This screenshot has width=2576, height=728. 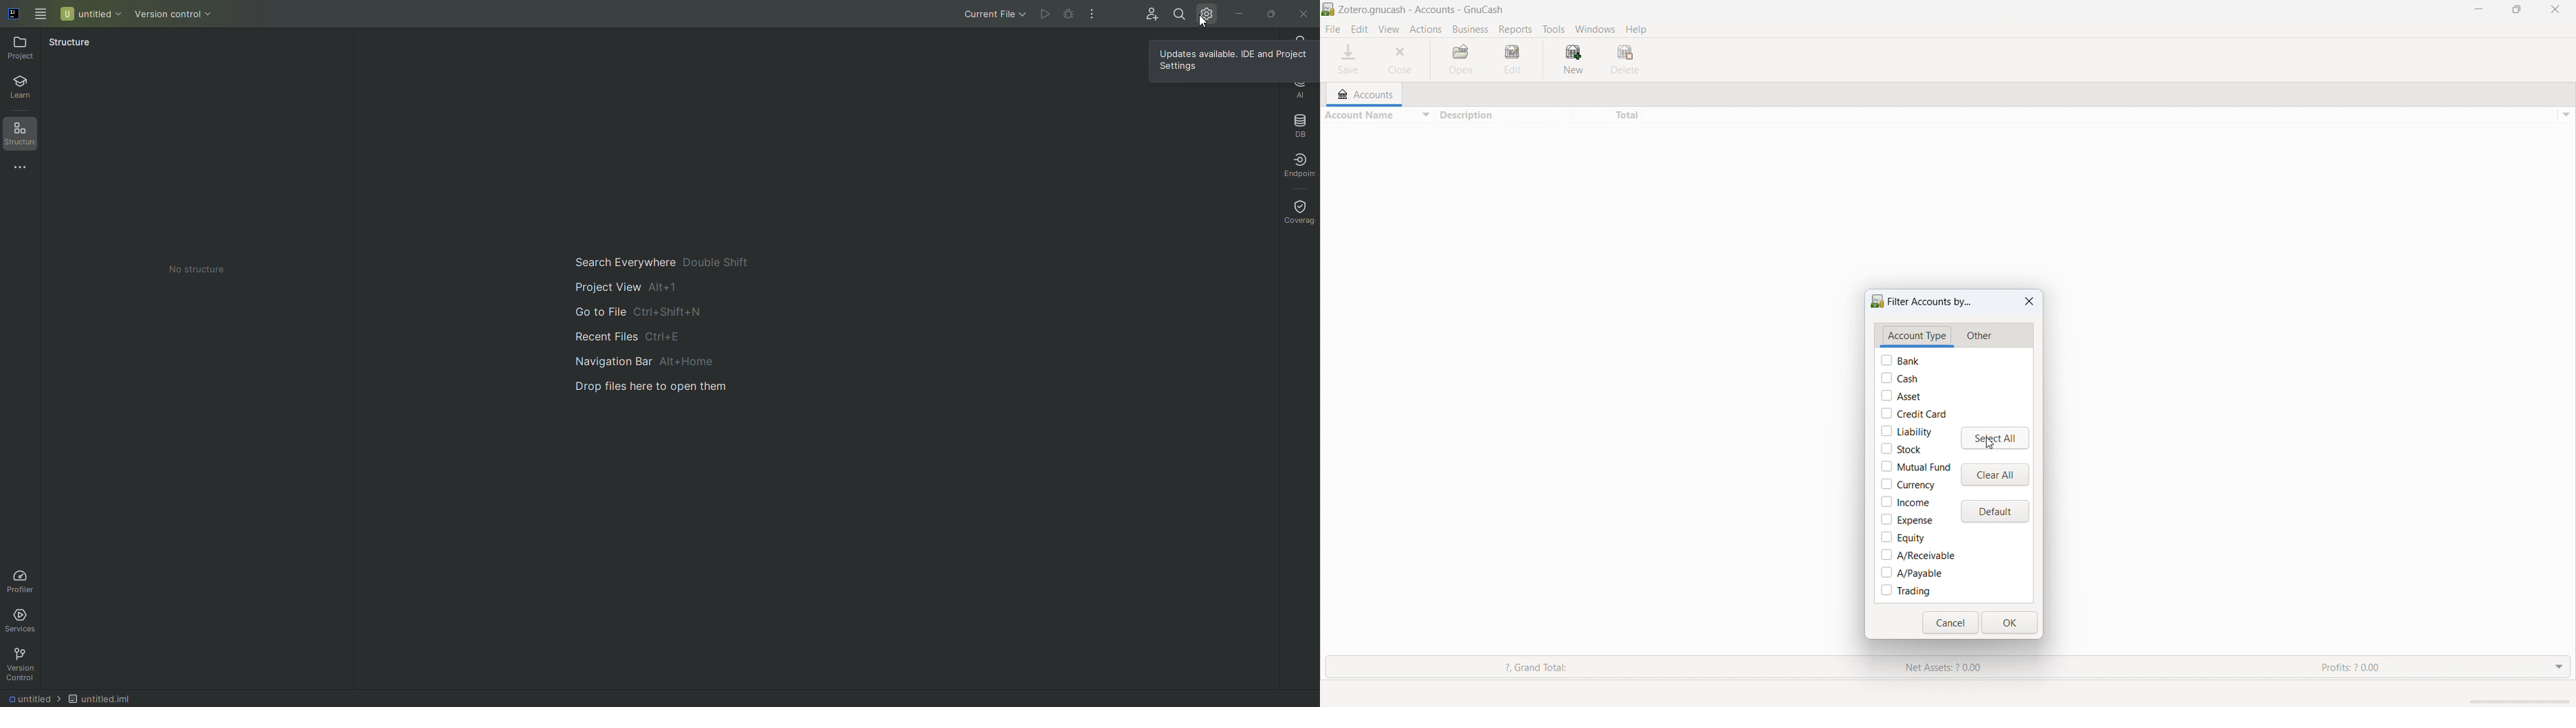 What do you see at coordinates (185, 15) in the screenshot?
I see `Version Control` at bounding box center [185, 15].